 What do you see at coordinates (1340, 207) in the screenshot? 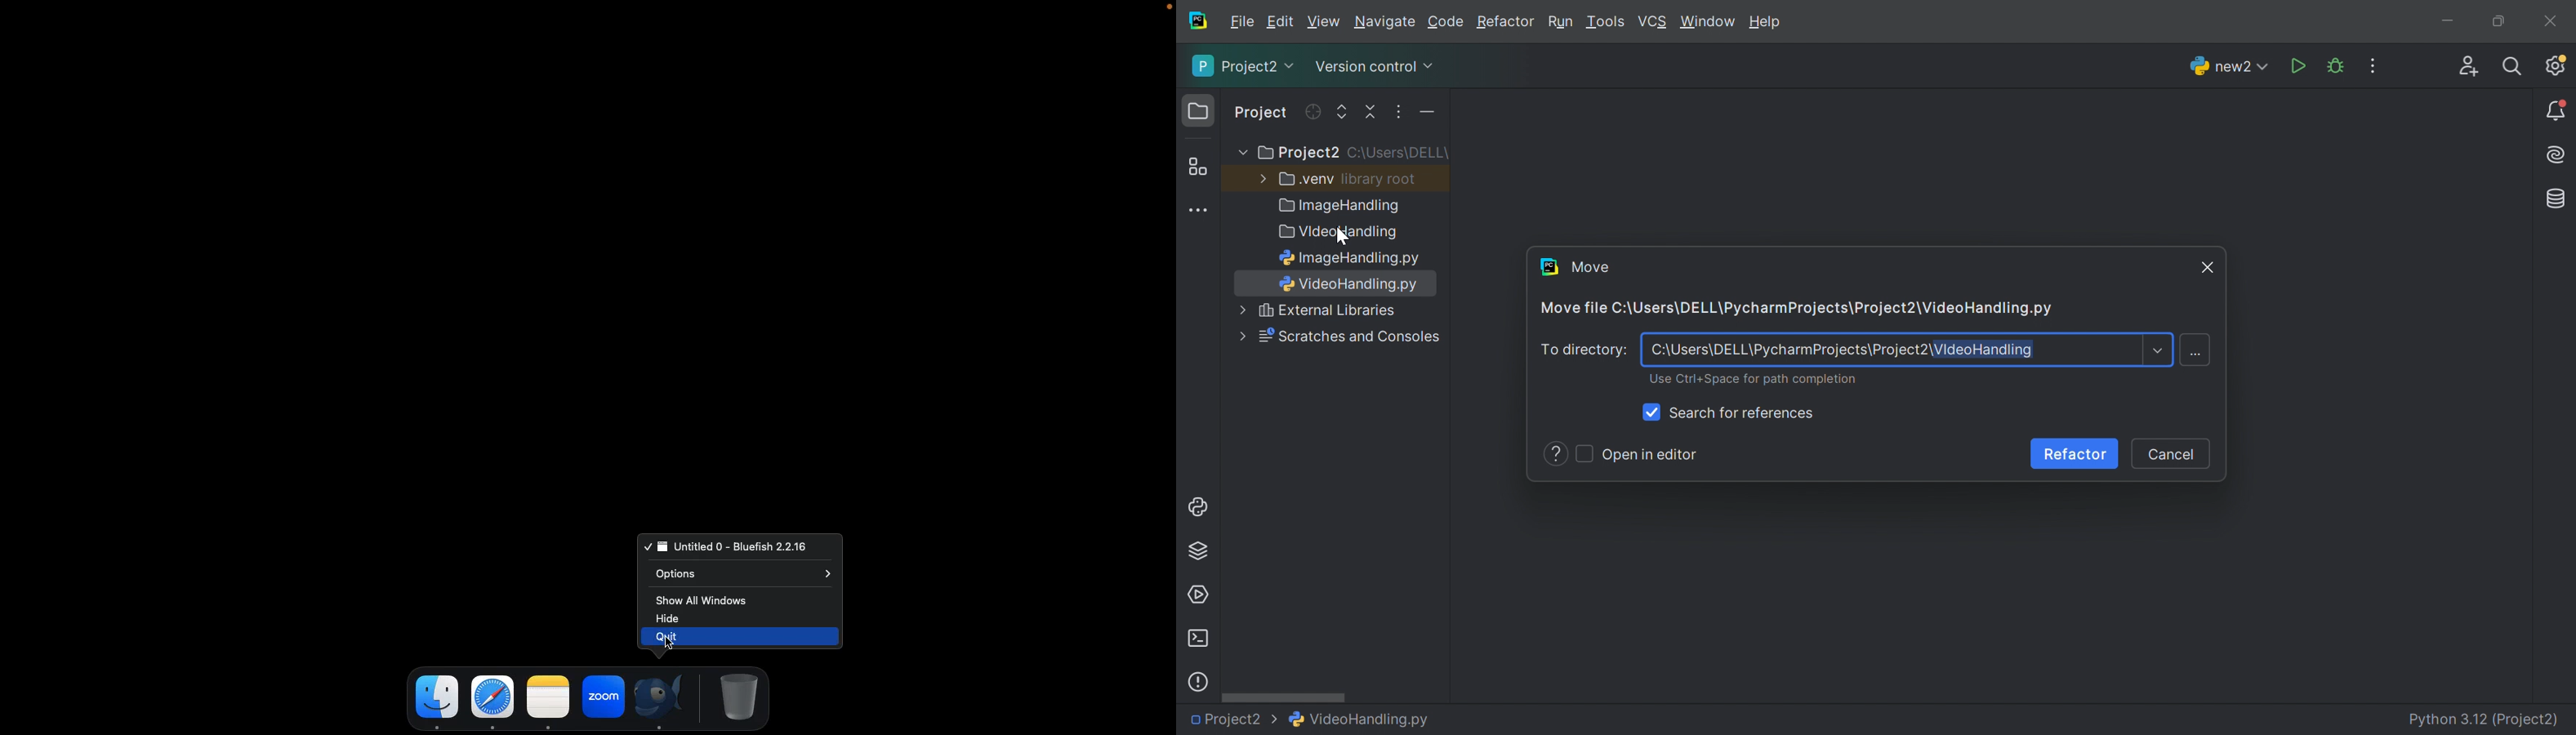
I see `Image Handling` at bounding box center [1340, 207].